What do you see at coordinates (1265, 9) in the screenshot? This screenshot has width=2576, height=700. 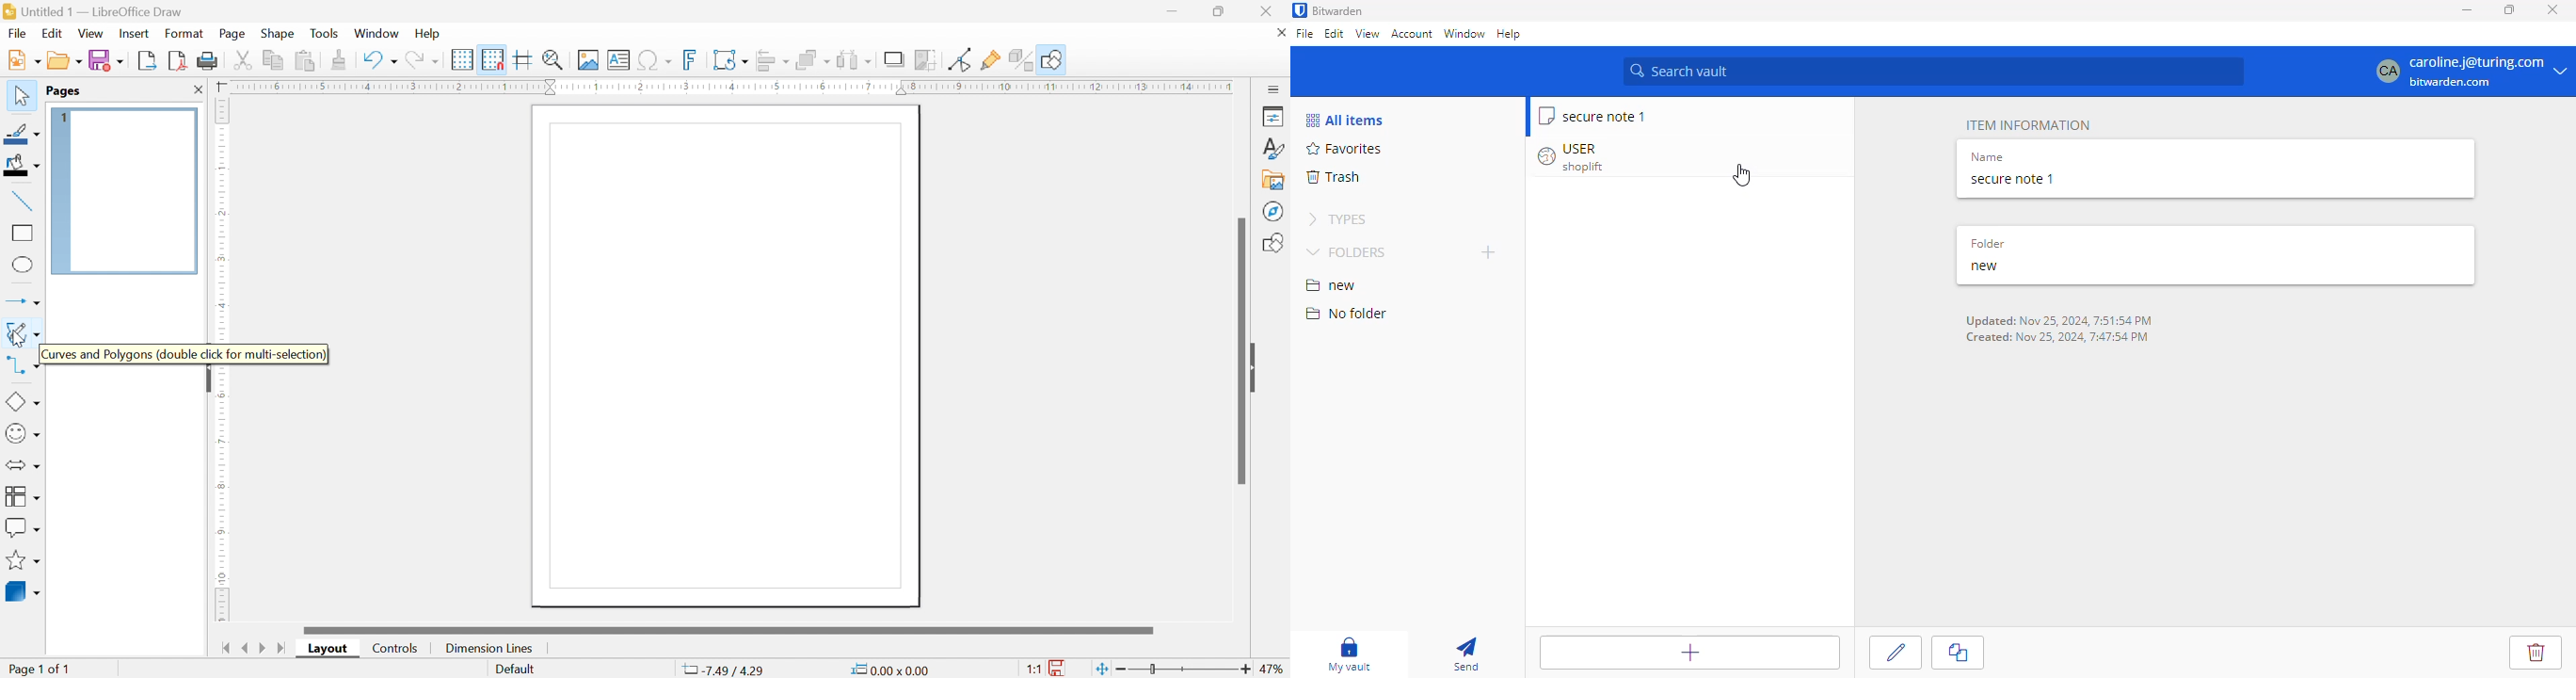 I see `close` at bounding box center [1265, 9].